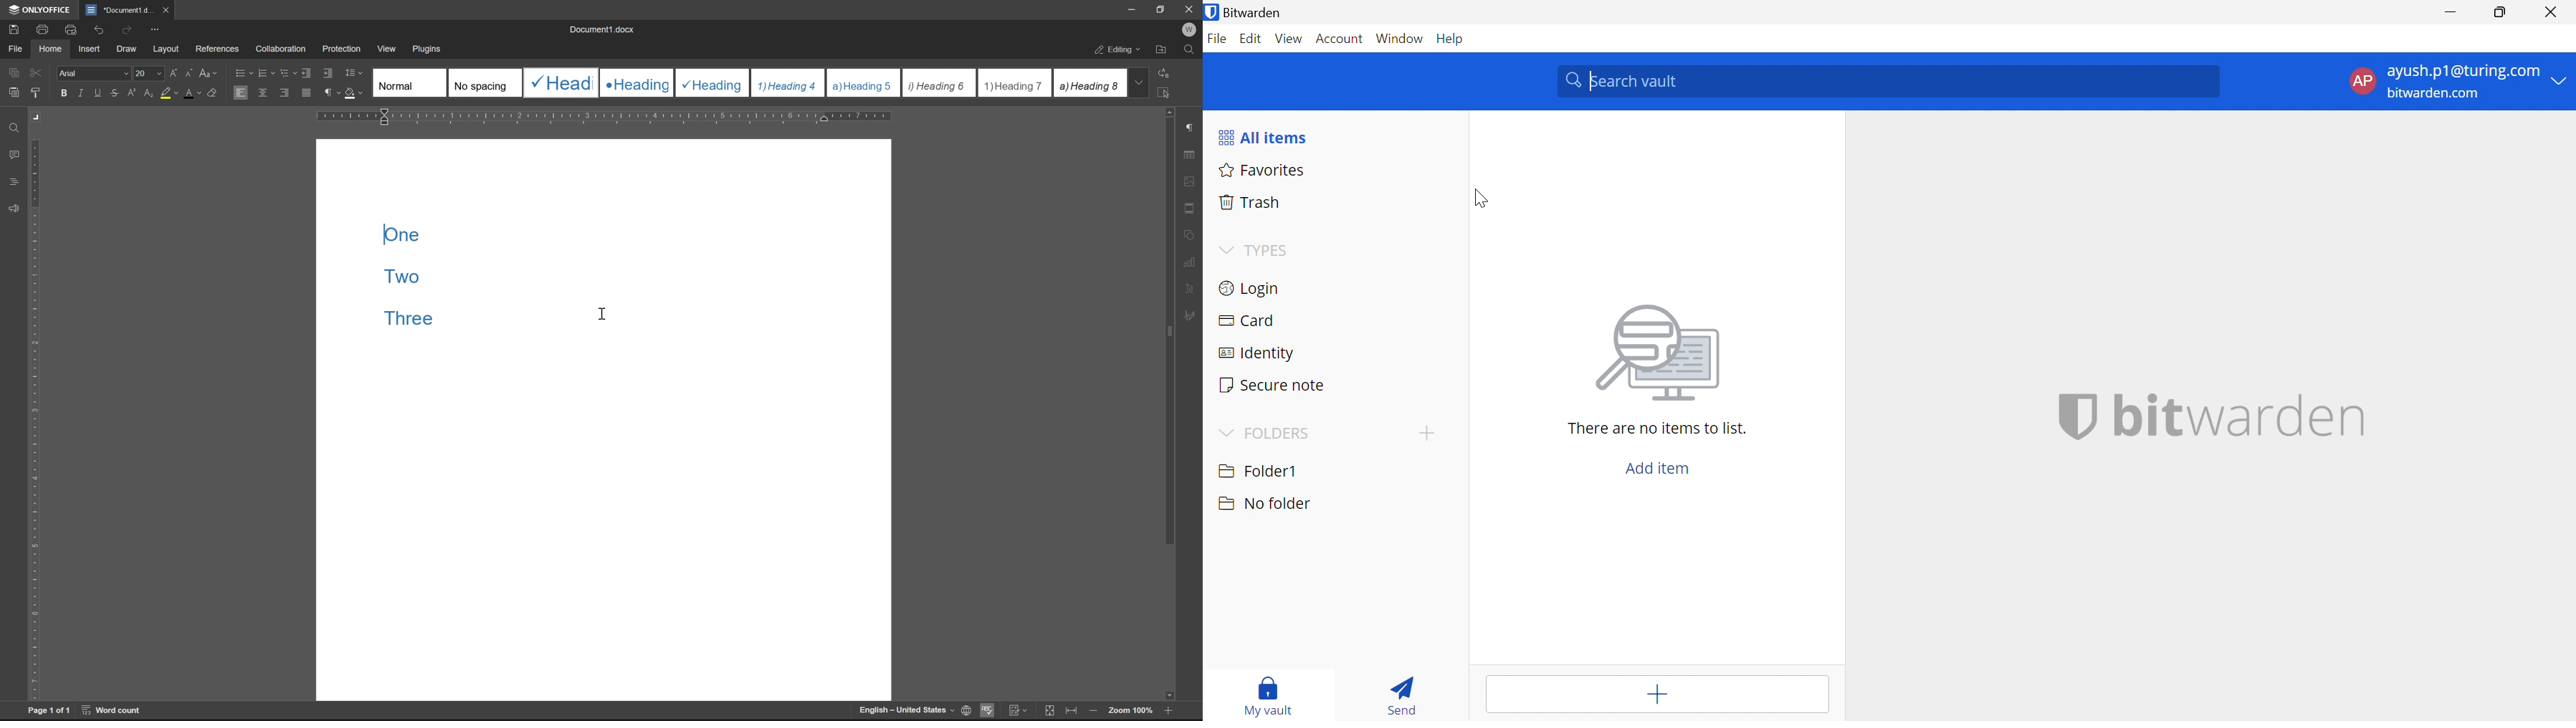  What do you see at coordinates (147, 72) in the screenshot?
I see `font size` at bounding box center [147, 72].